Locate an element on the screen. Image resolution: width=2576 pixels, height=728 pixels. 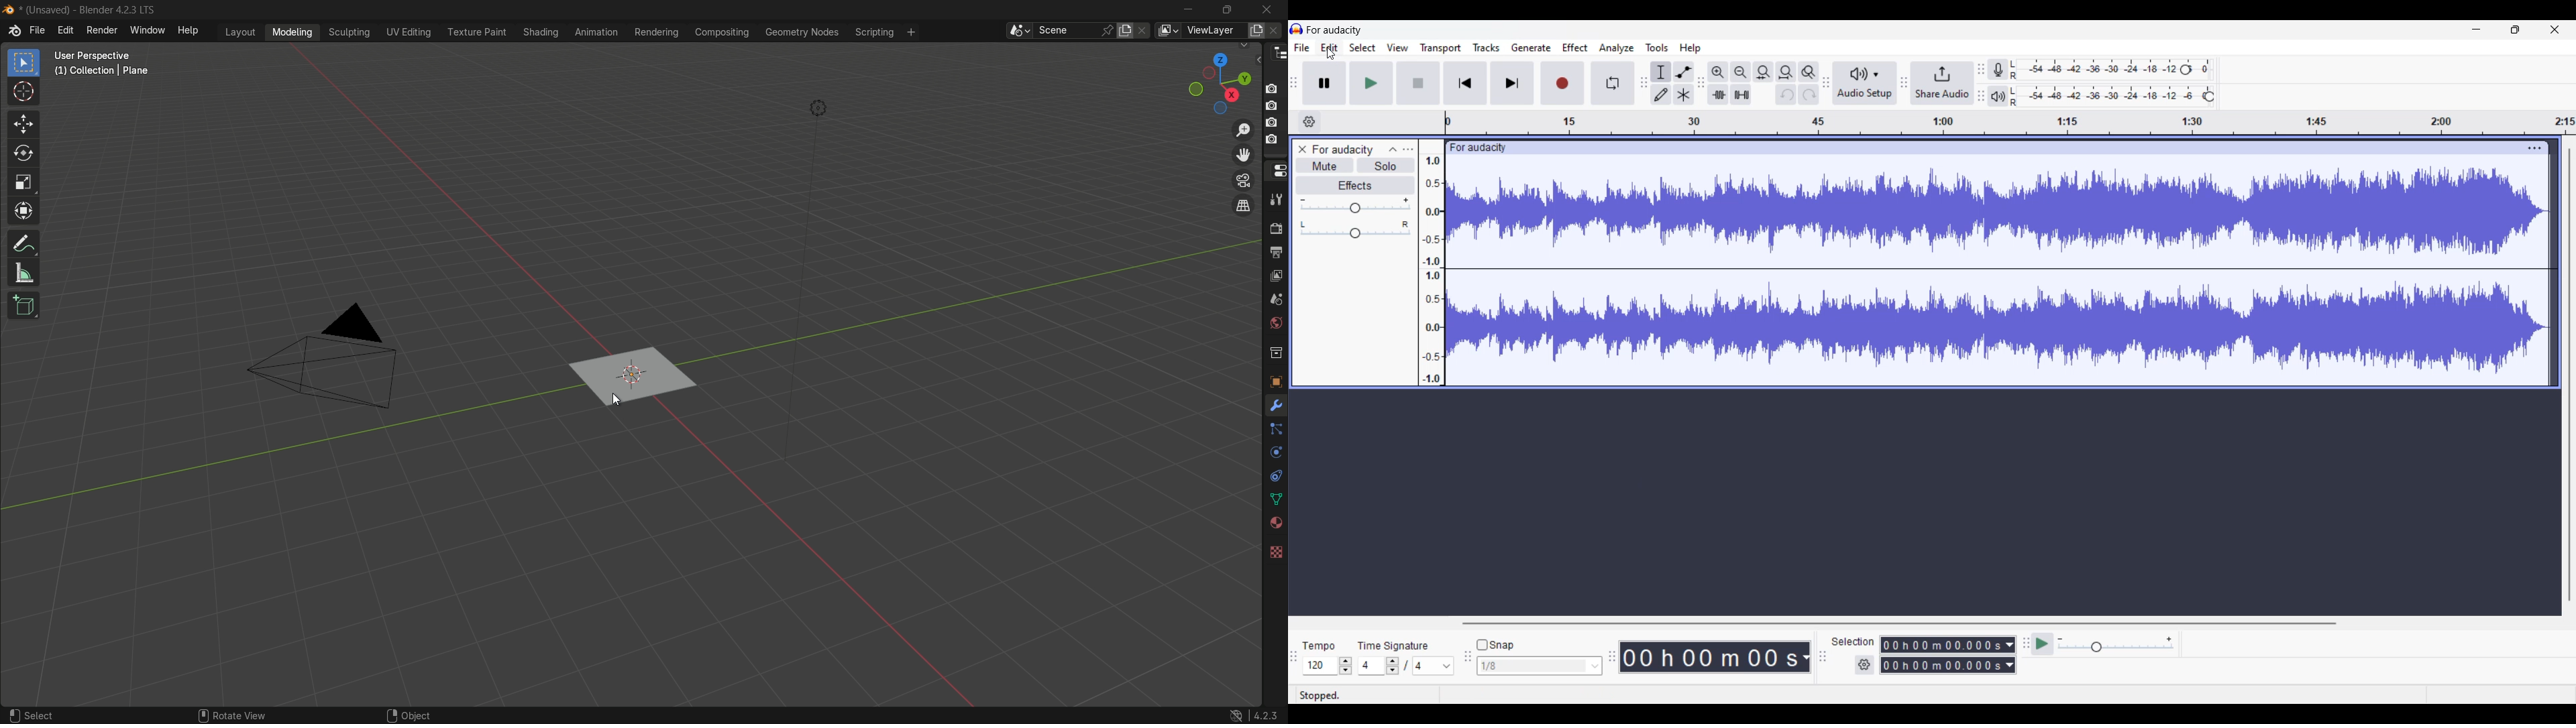
Multi-tool is located at coordinates (1684, 95).